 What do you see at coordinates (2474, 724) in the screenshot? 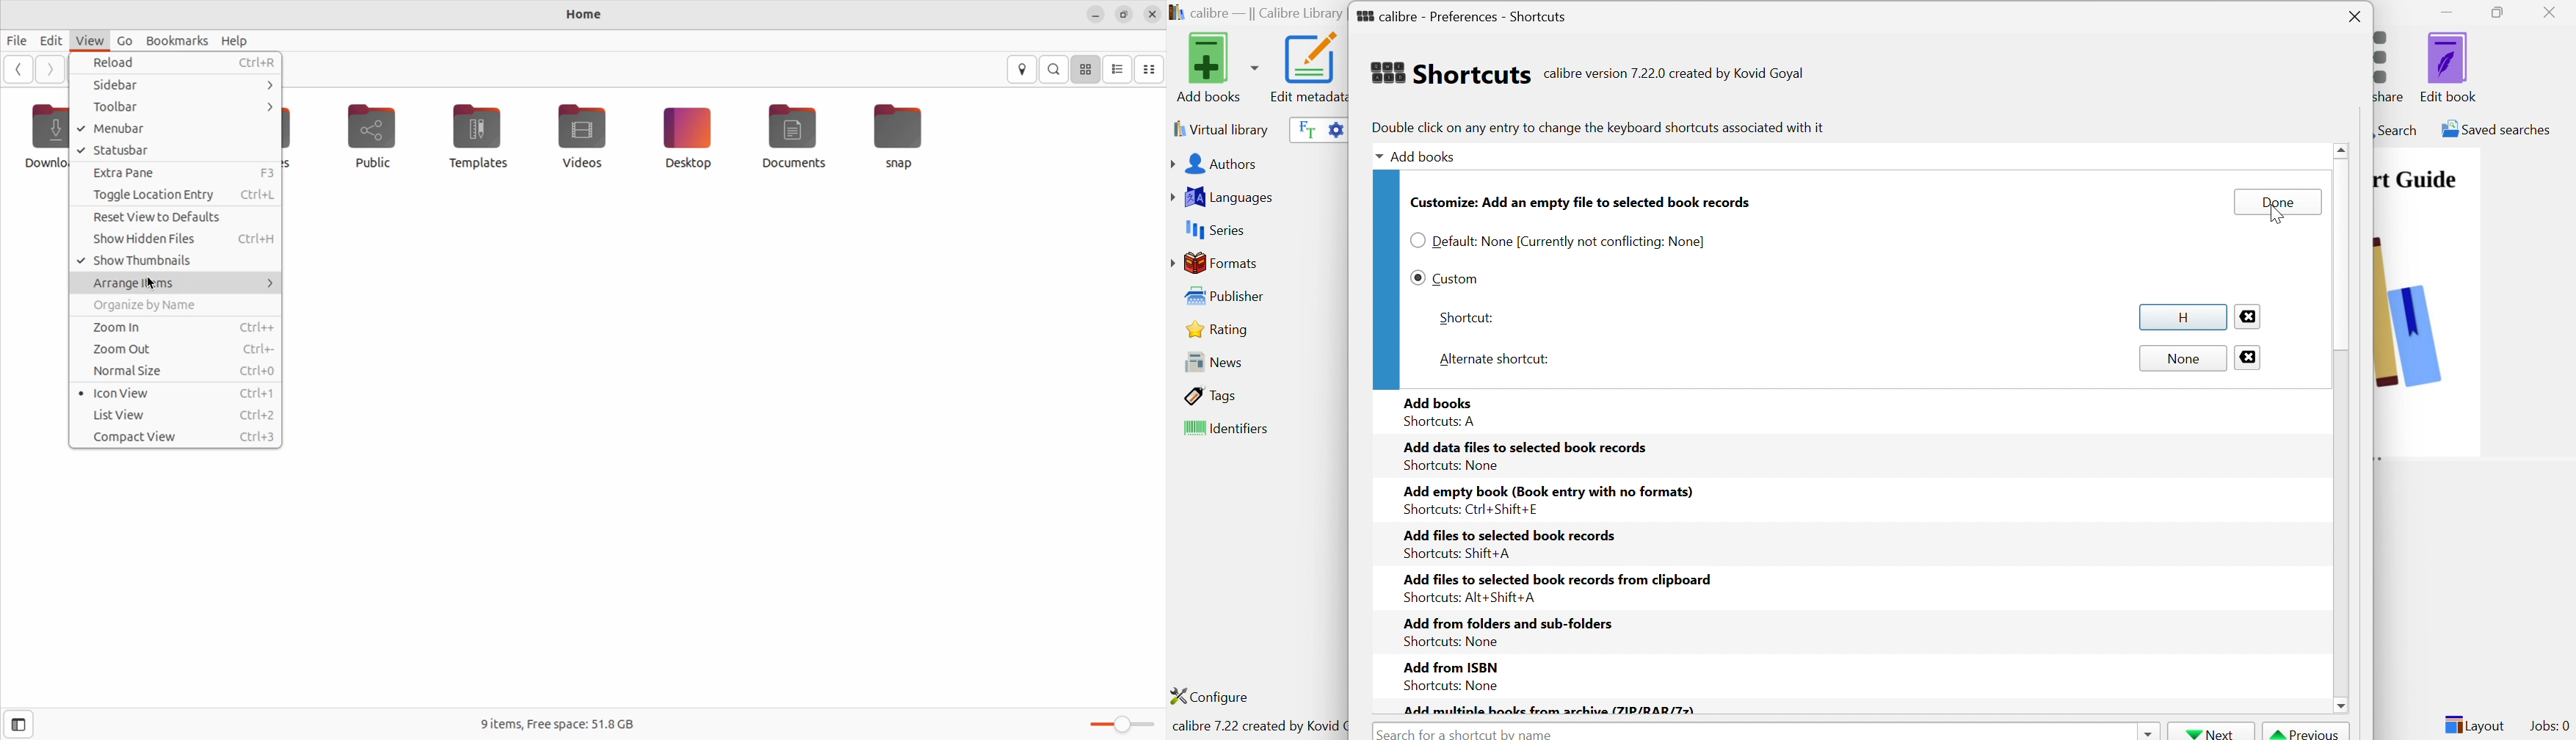
I see `Layout:0` at bounding box center [2474, 724].